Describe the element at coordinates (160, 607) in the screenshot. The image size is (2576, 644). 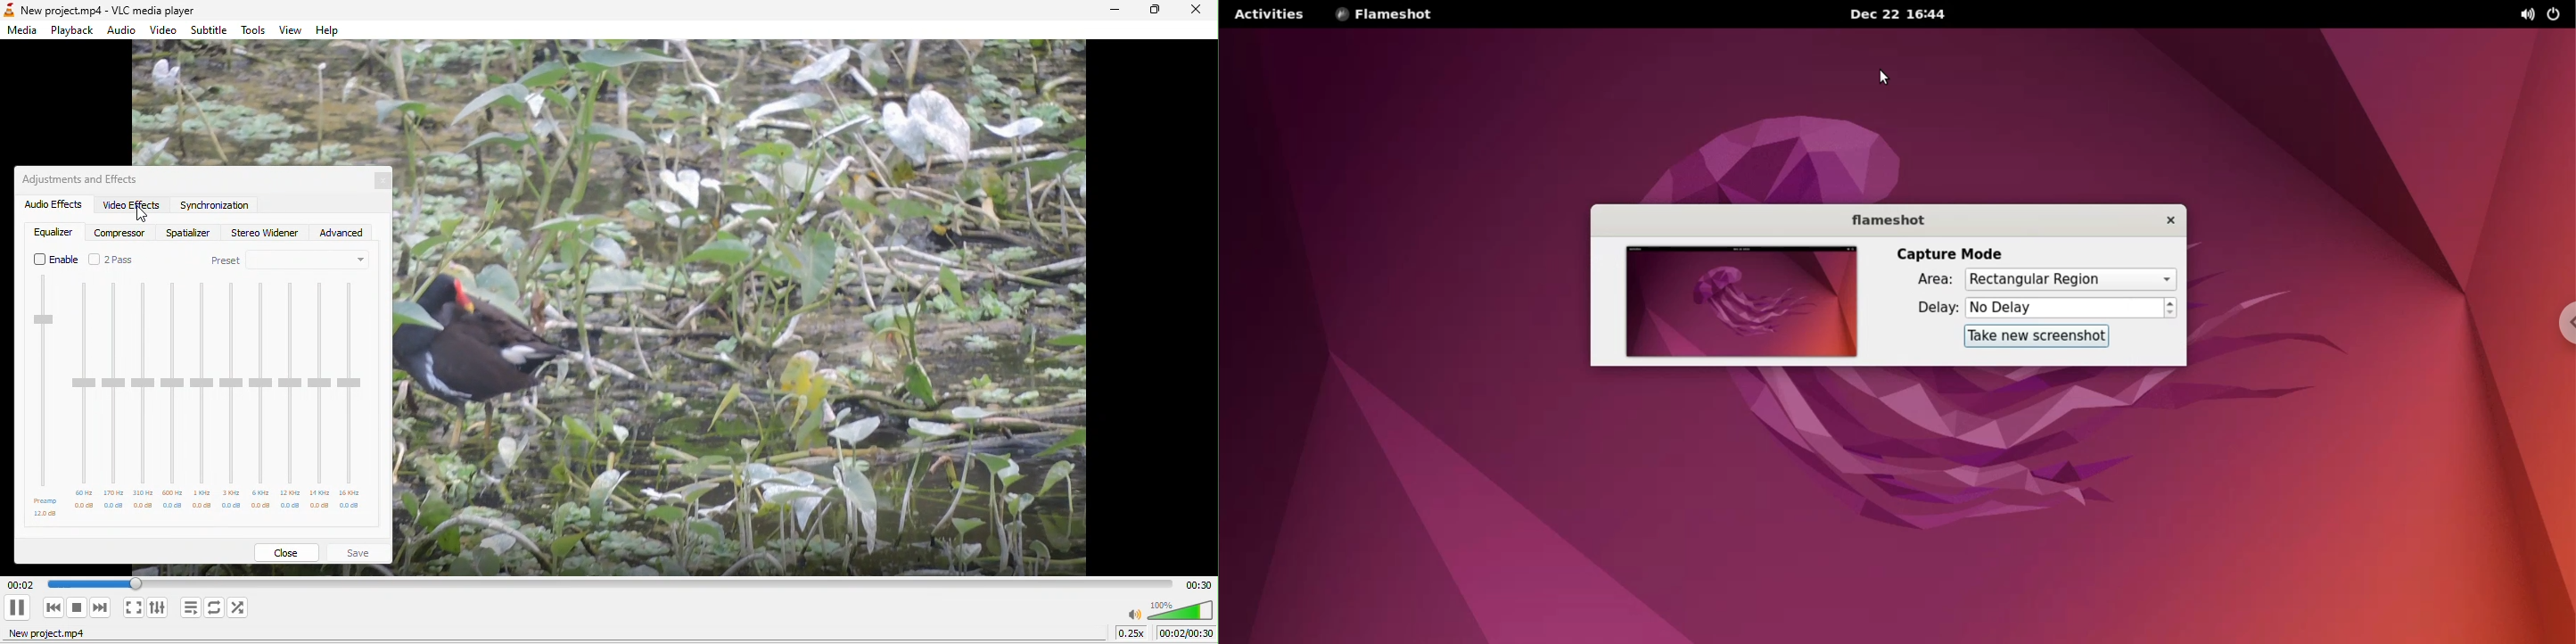
I see `show extended settings` at that location.